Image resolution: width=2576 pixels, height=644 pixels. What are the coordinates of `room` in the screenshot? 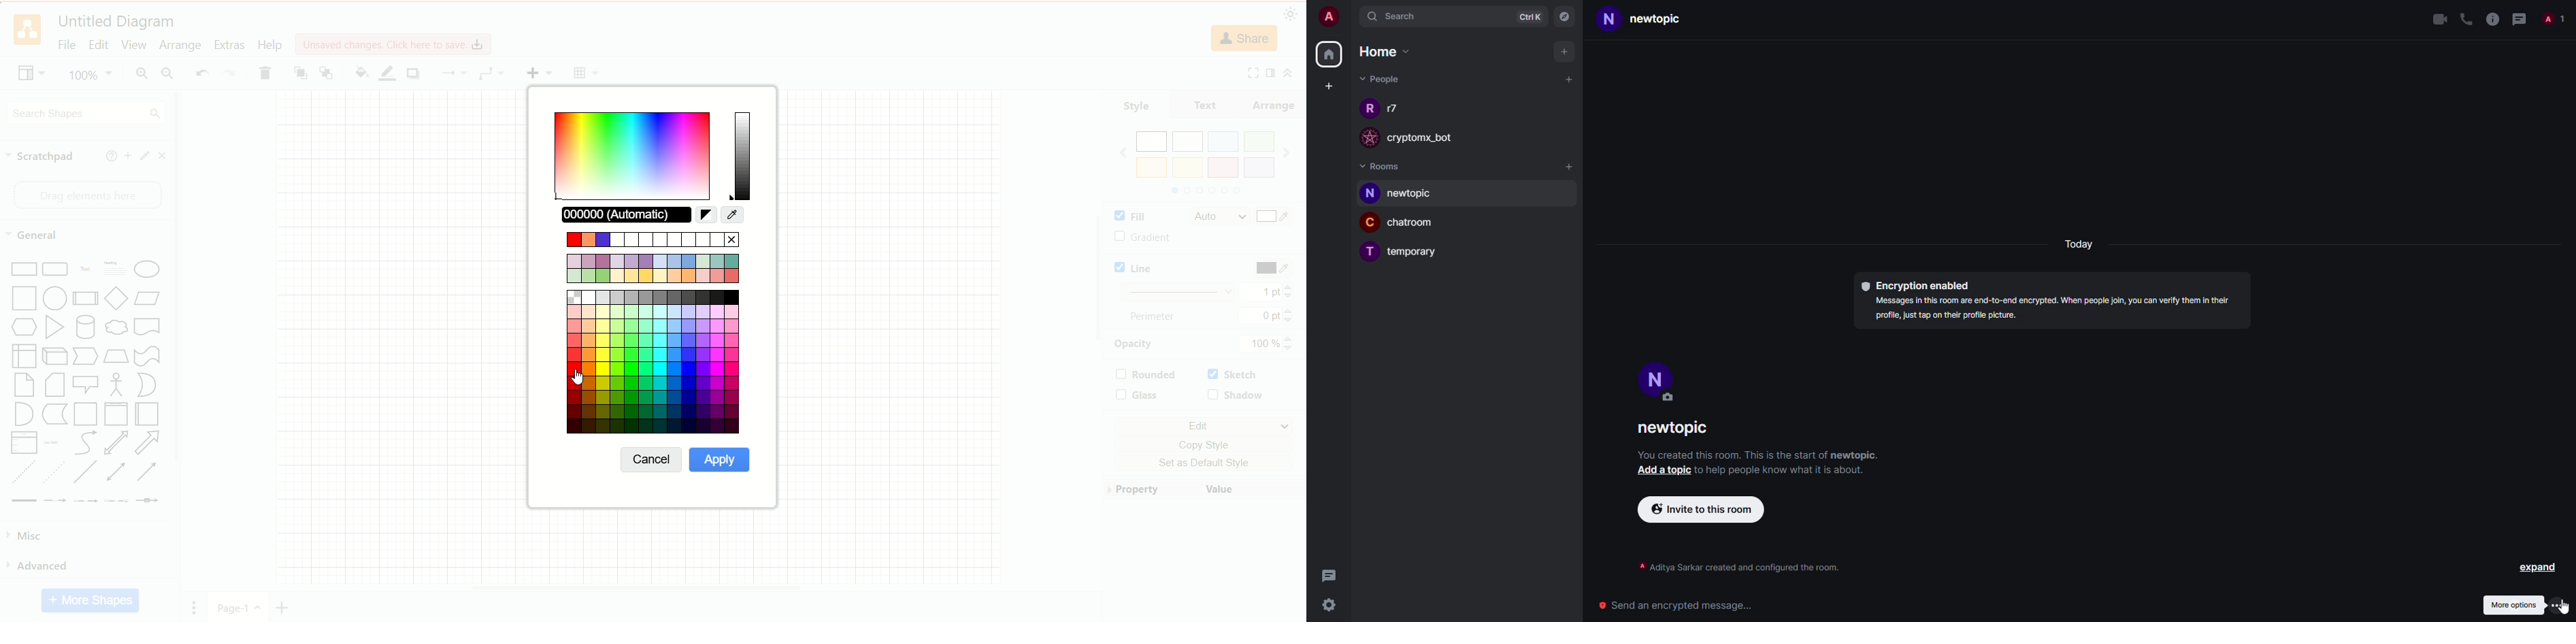 It's located at (1420, 225).